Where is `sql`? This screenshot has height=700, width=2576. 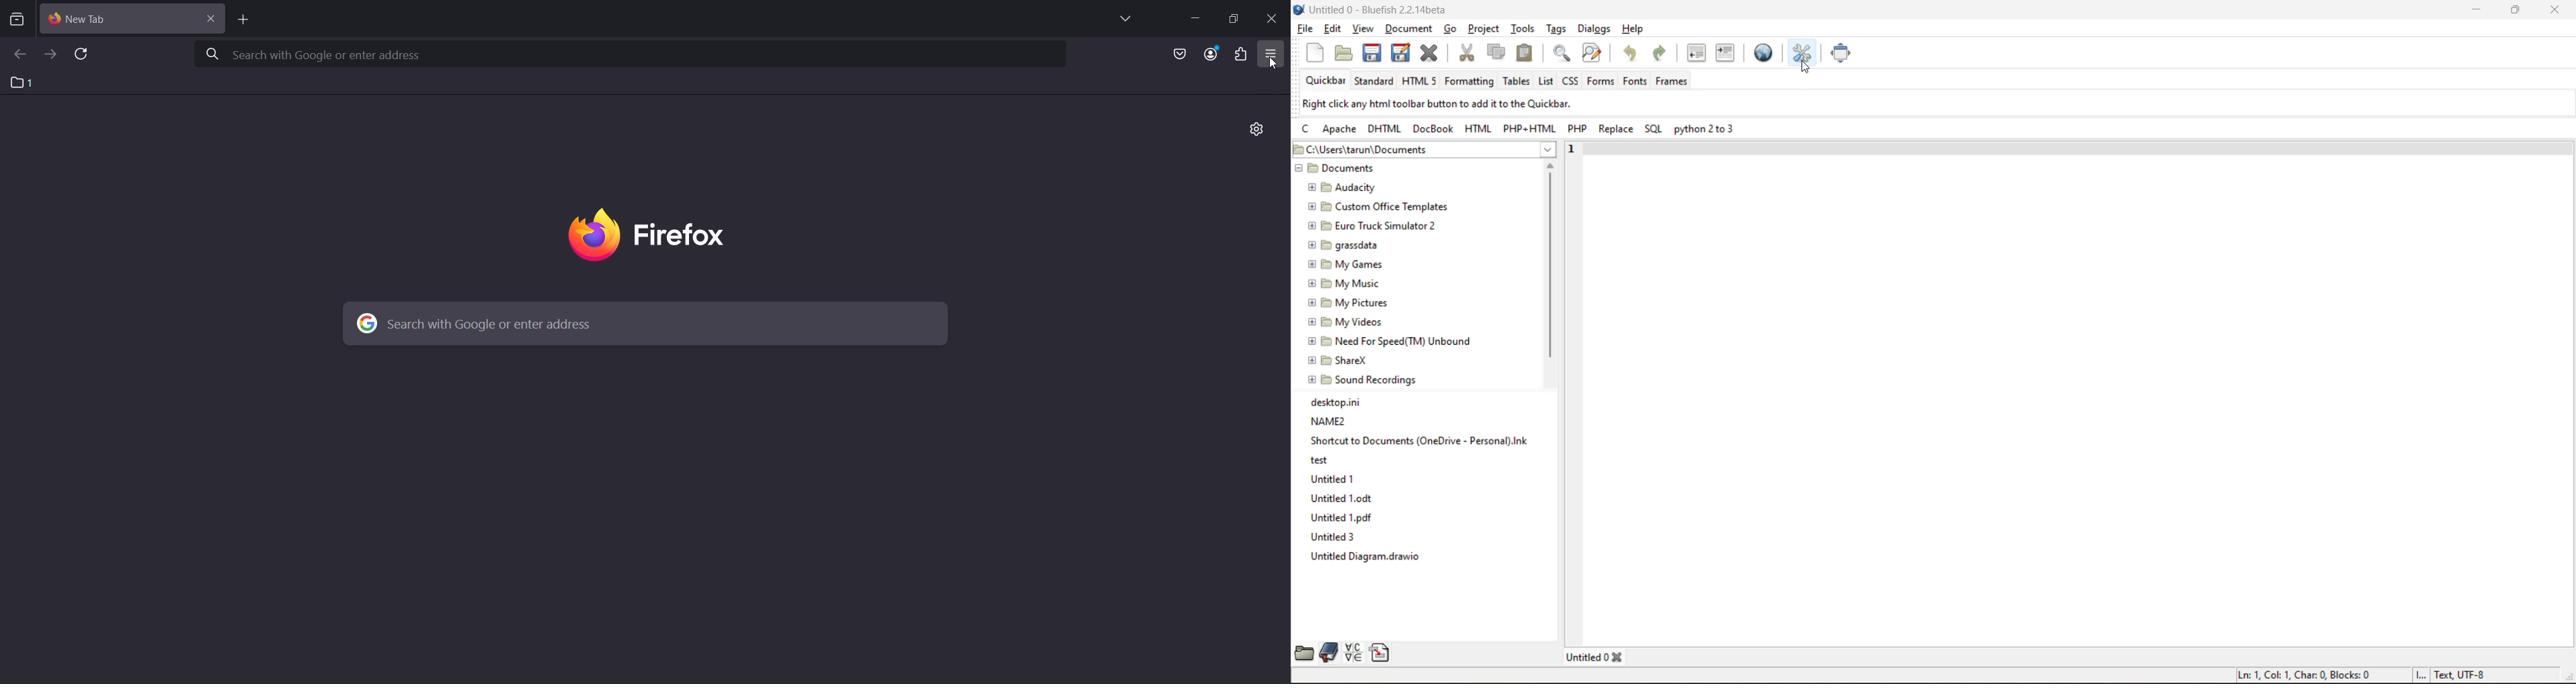
sql is located at coordinates (1654, 131).